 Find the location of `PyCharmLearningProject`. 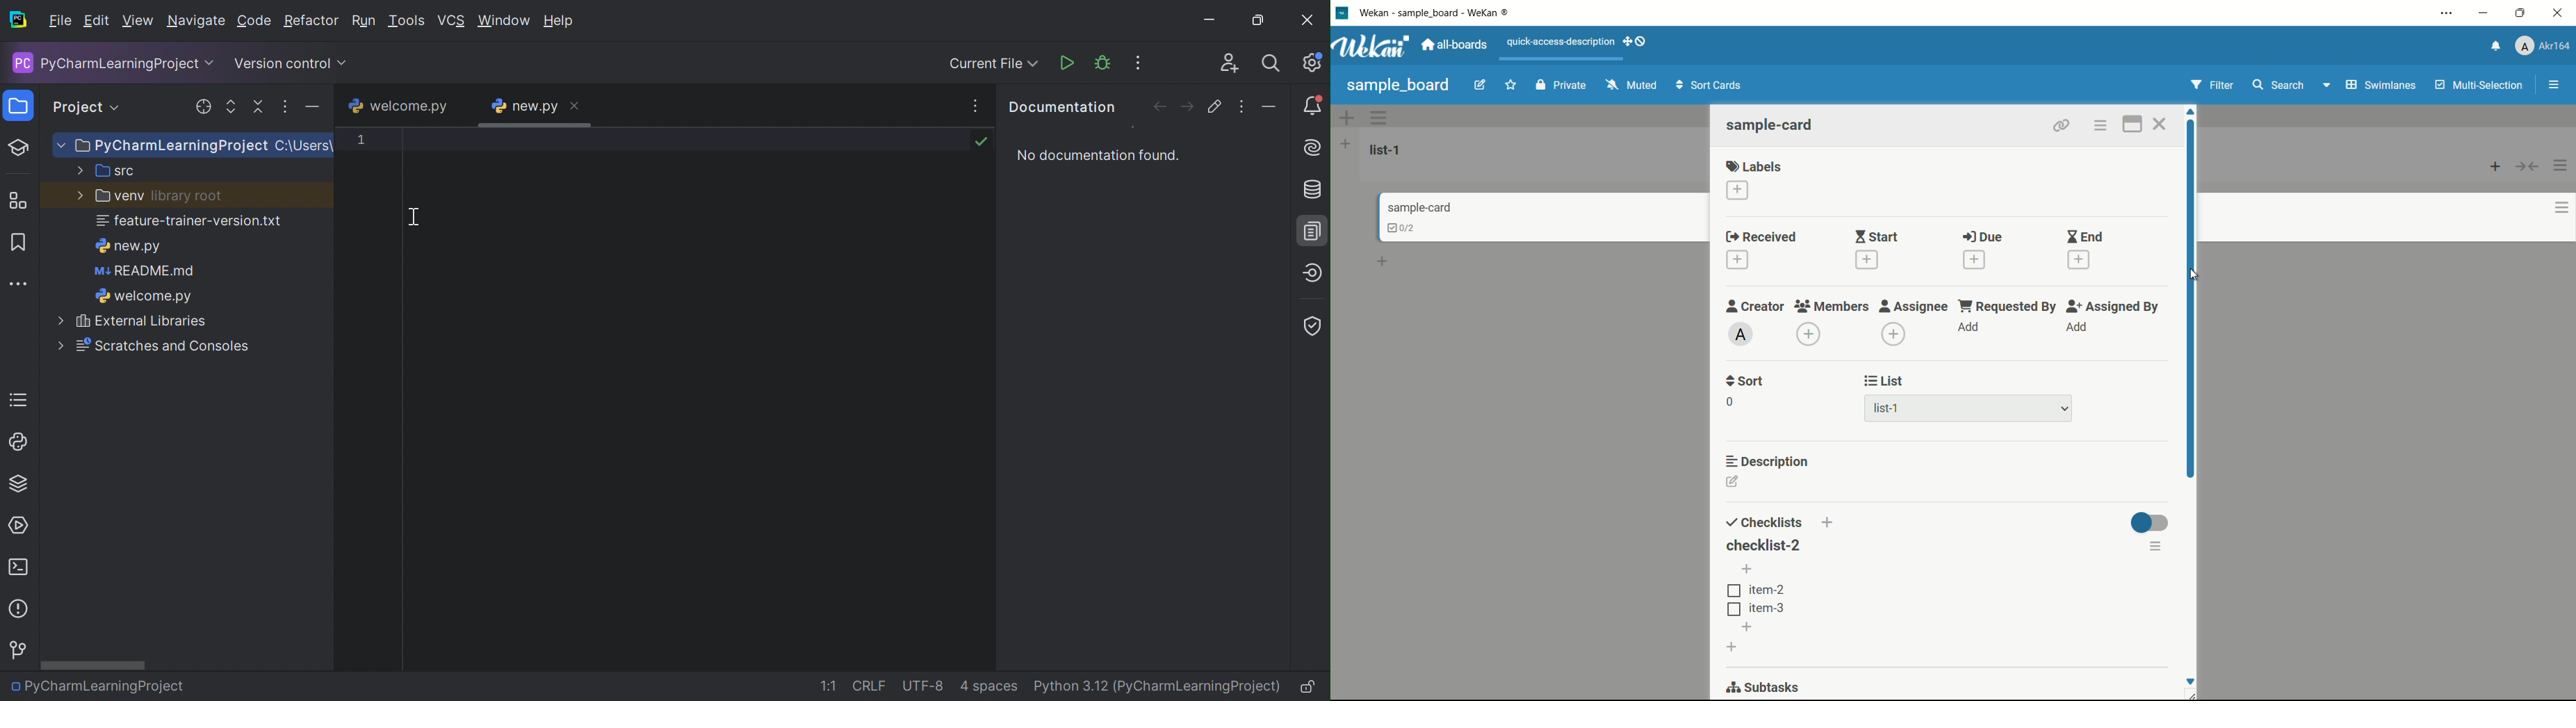

PyCharmLearningProject is located at coordinates (96, 686).